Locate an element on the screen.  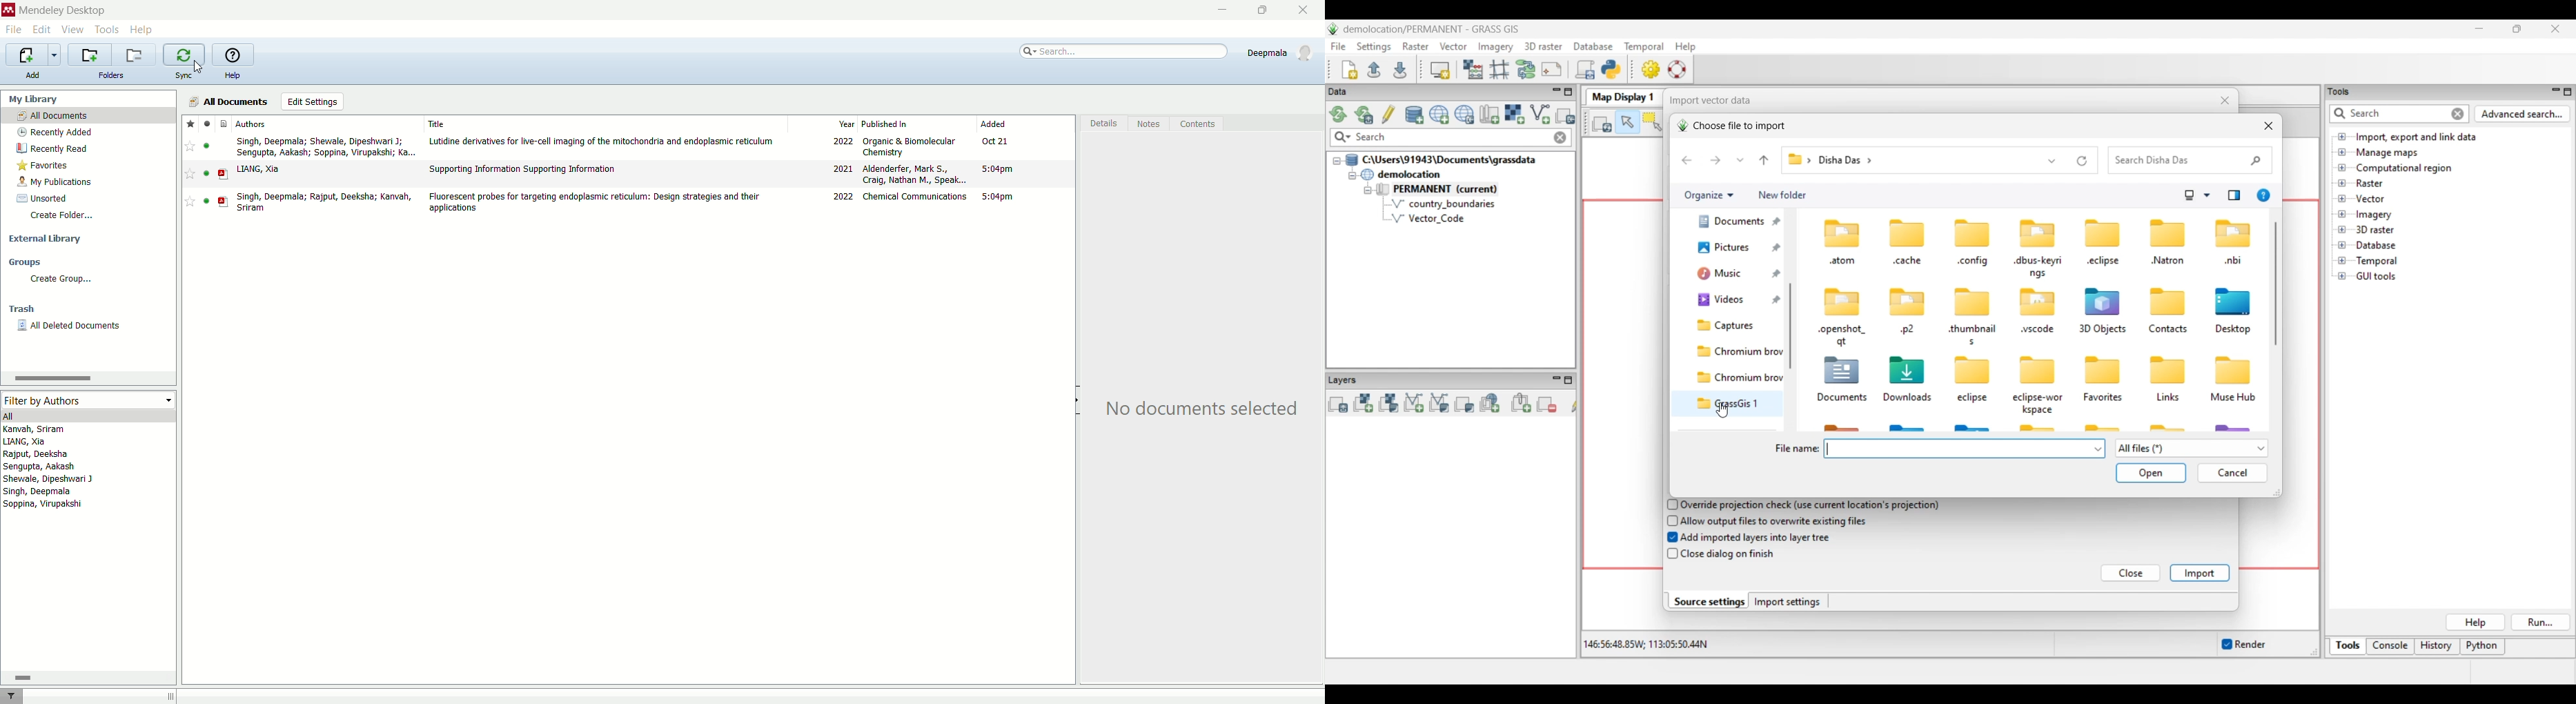
details is located at coordinates (1103, 123).